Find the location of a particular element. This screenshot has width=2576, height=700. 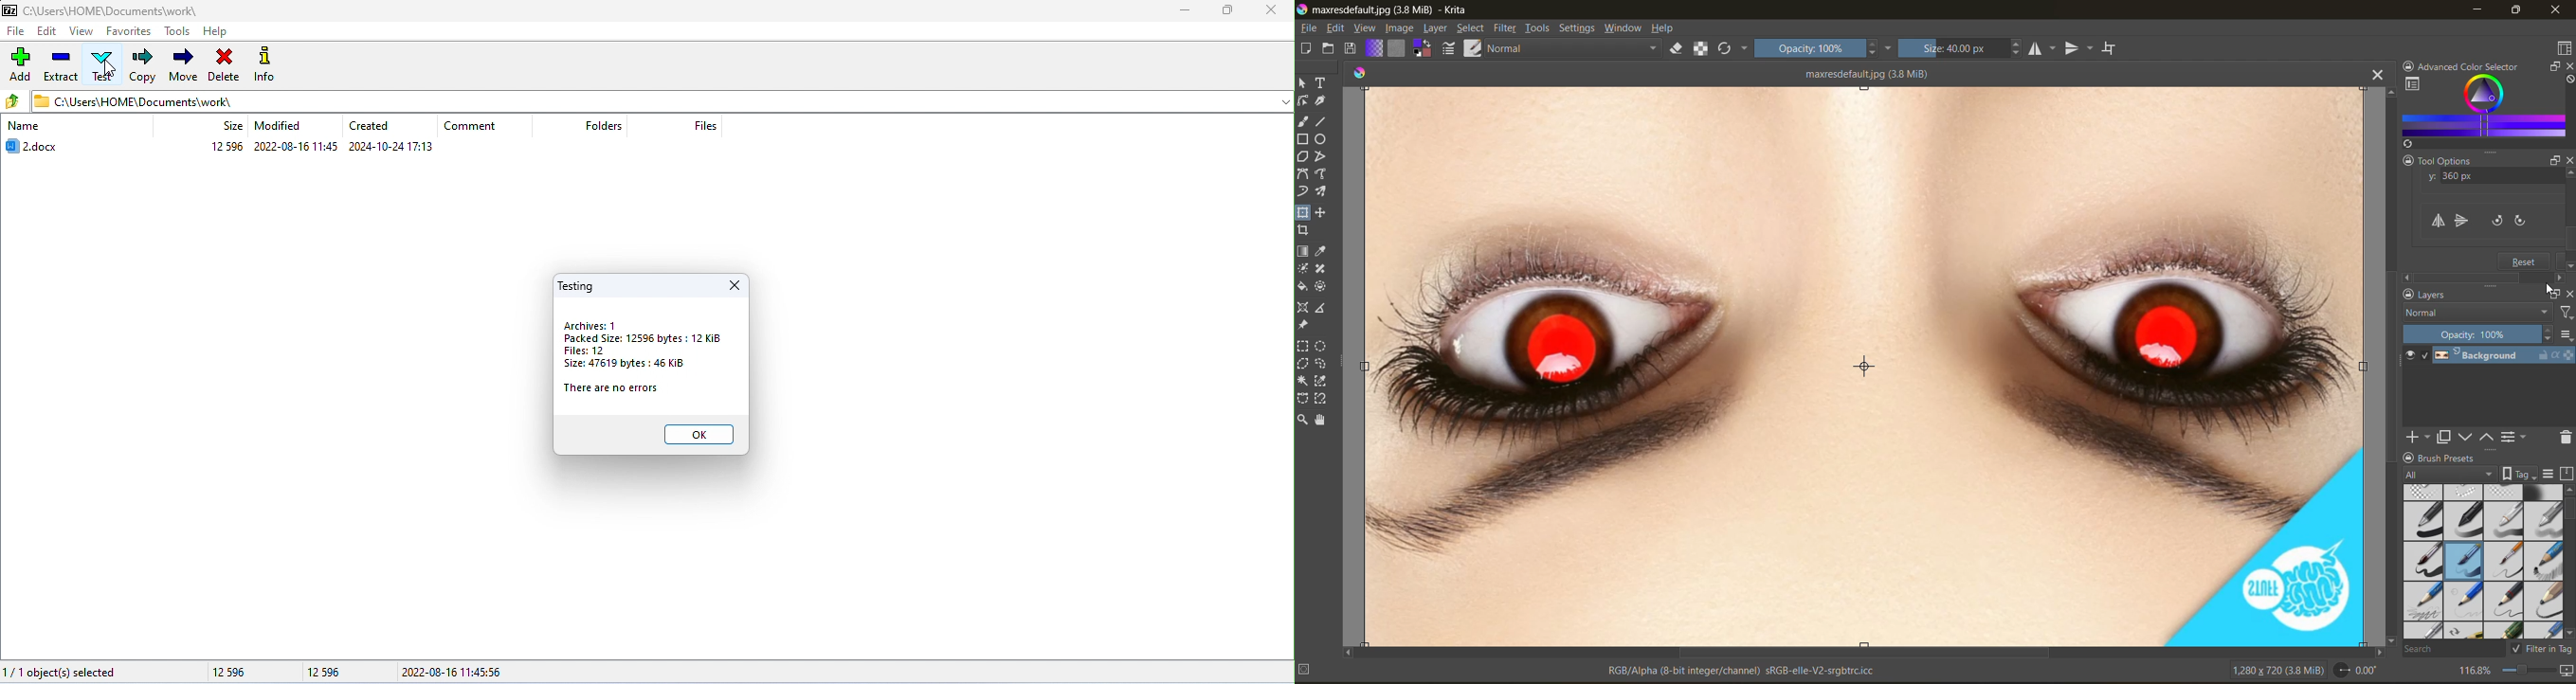

tool is located at coordinates (1304, 101).